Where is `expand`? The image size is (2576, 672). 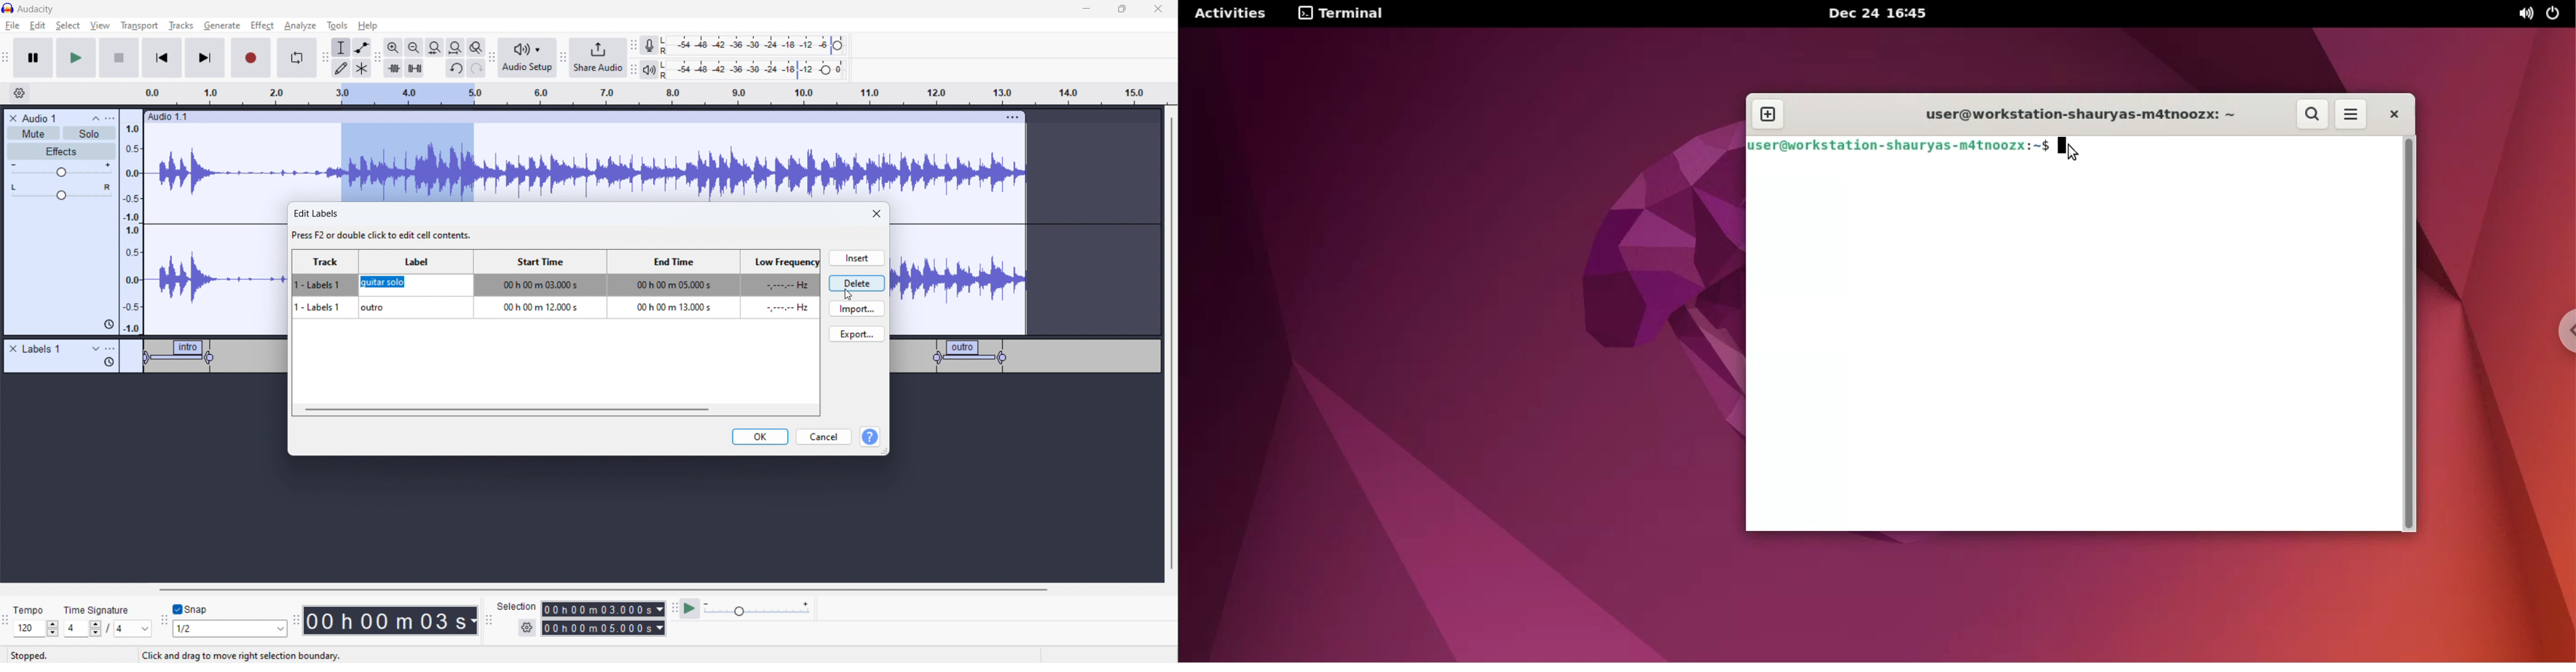 expand is located at coordinates (96, 349).